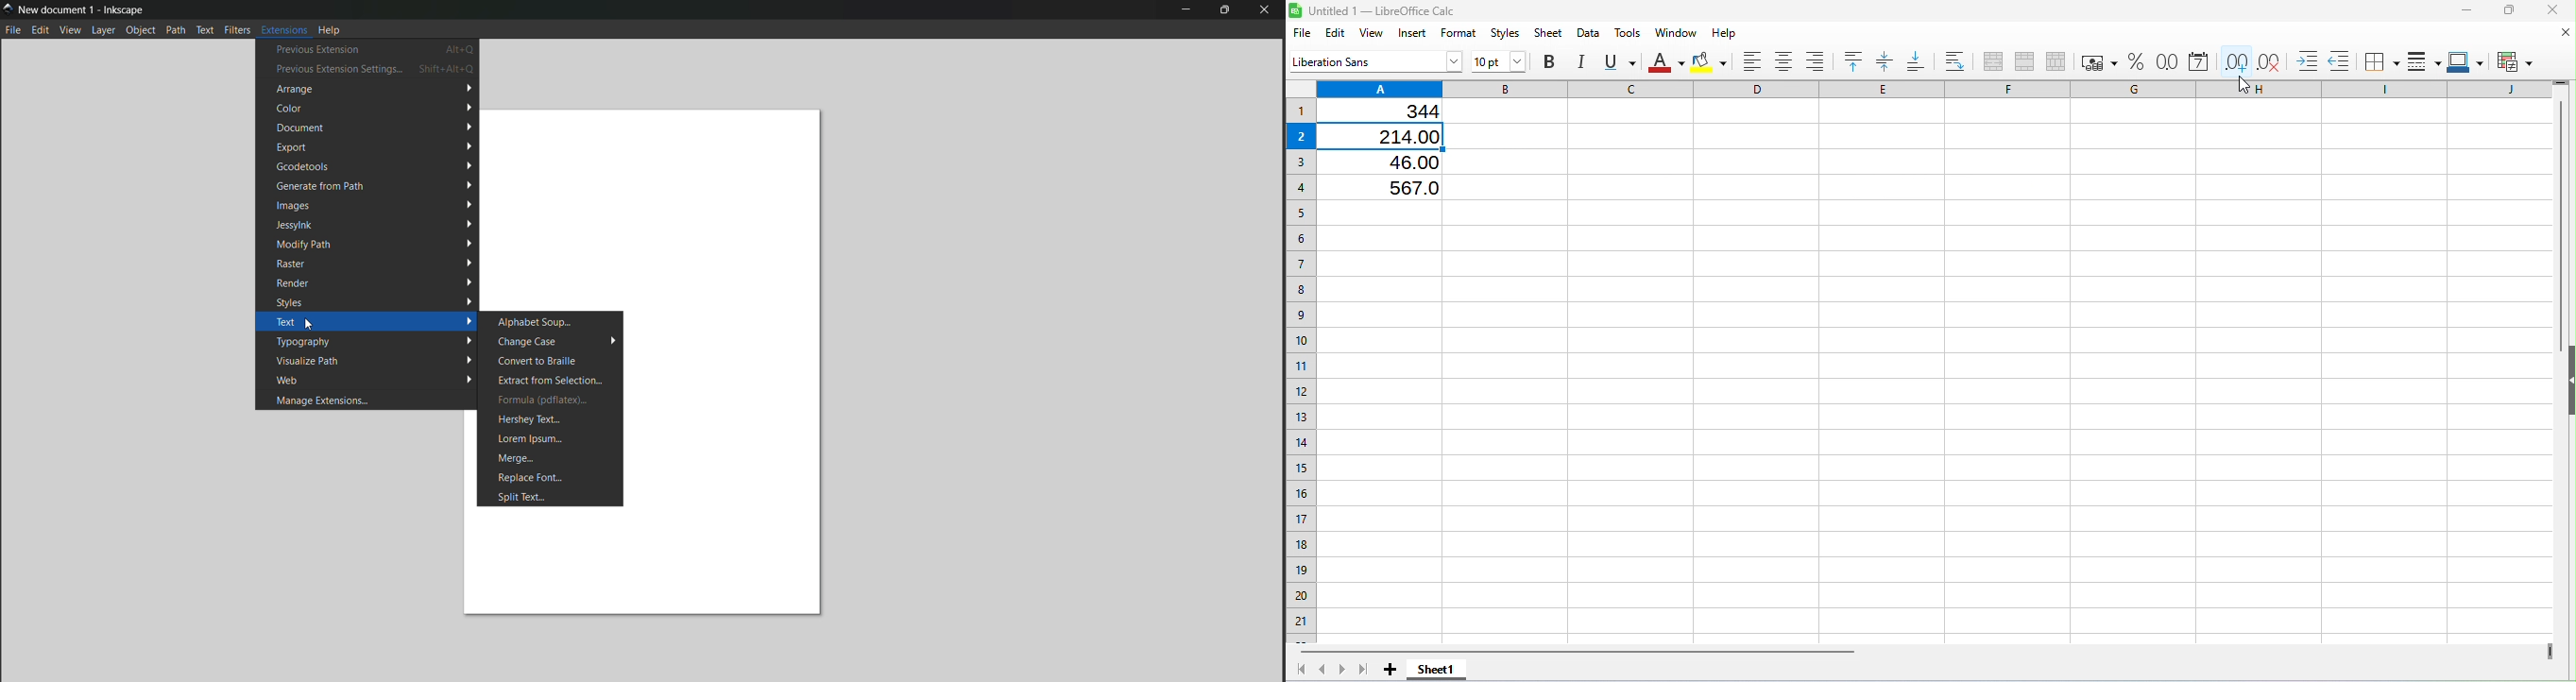  What do you see at coordinates (1712, 61) in the screenshot?
I see `Background color` at bounding box center [1712, 61].